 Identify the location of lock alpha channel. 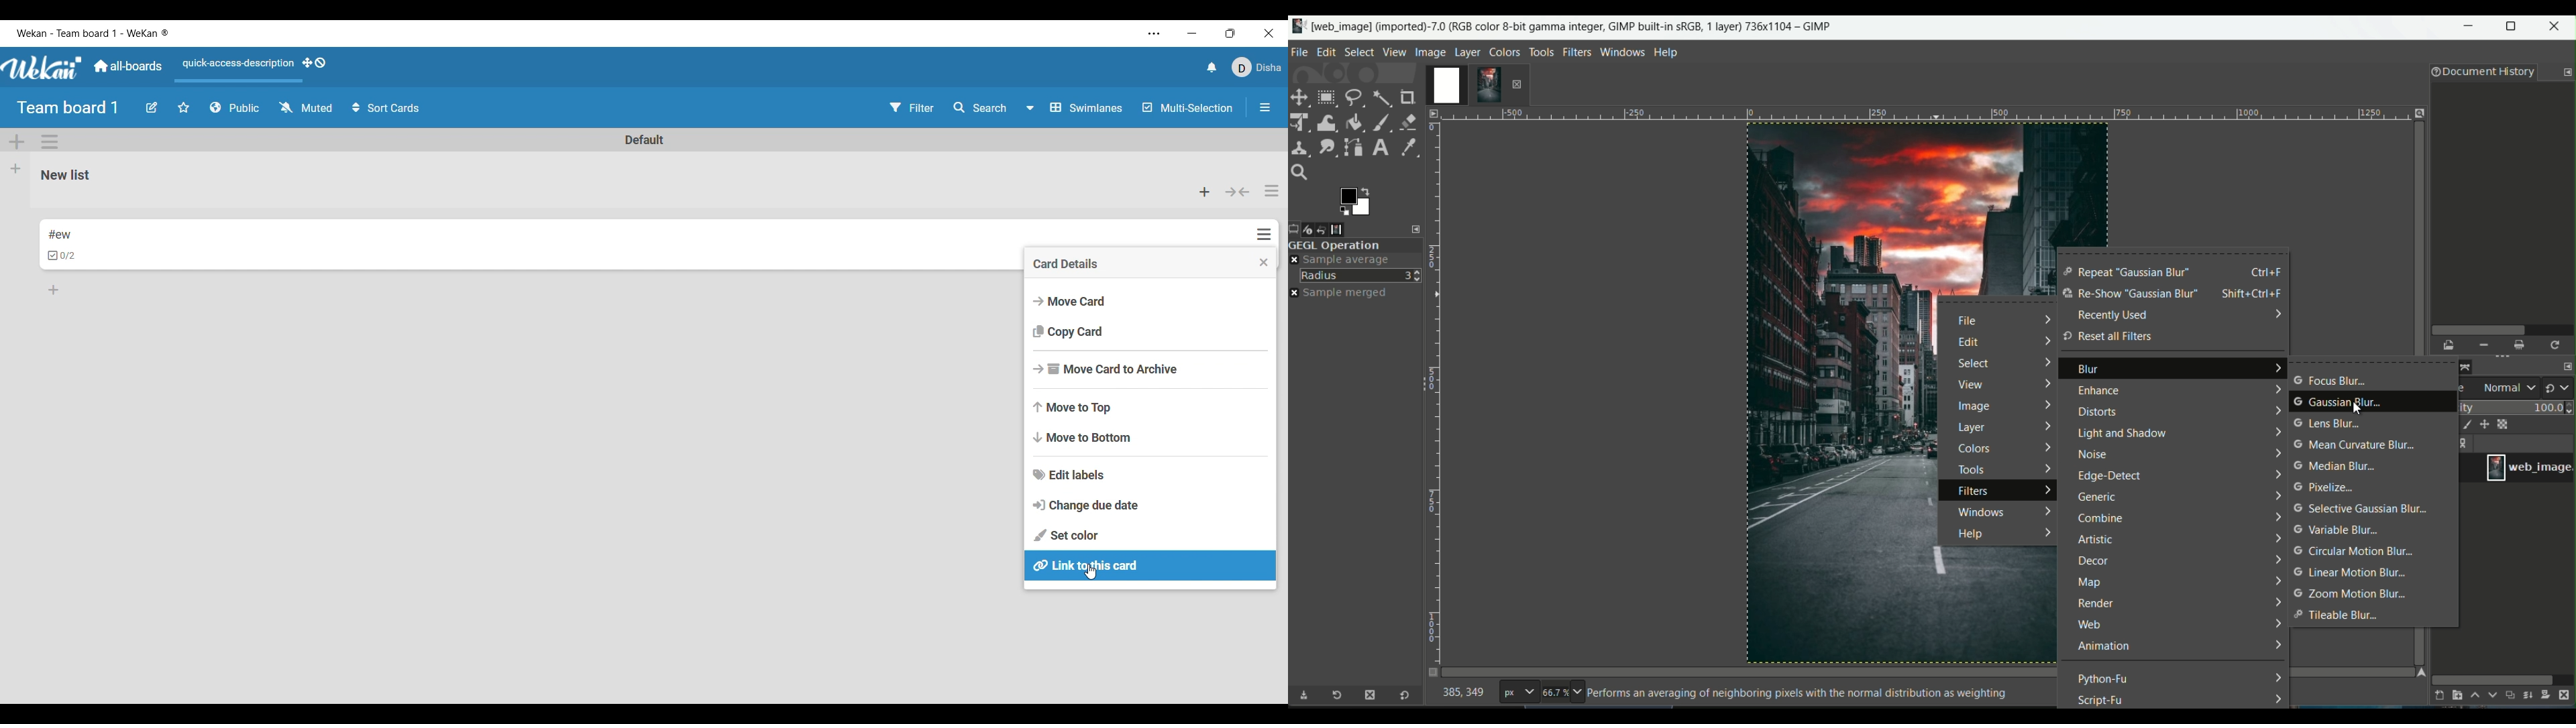
(2505, 423).